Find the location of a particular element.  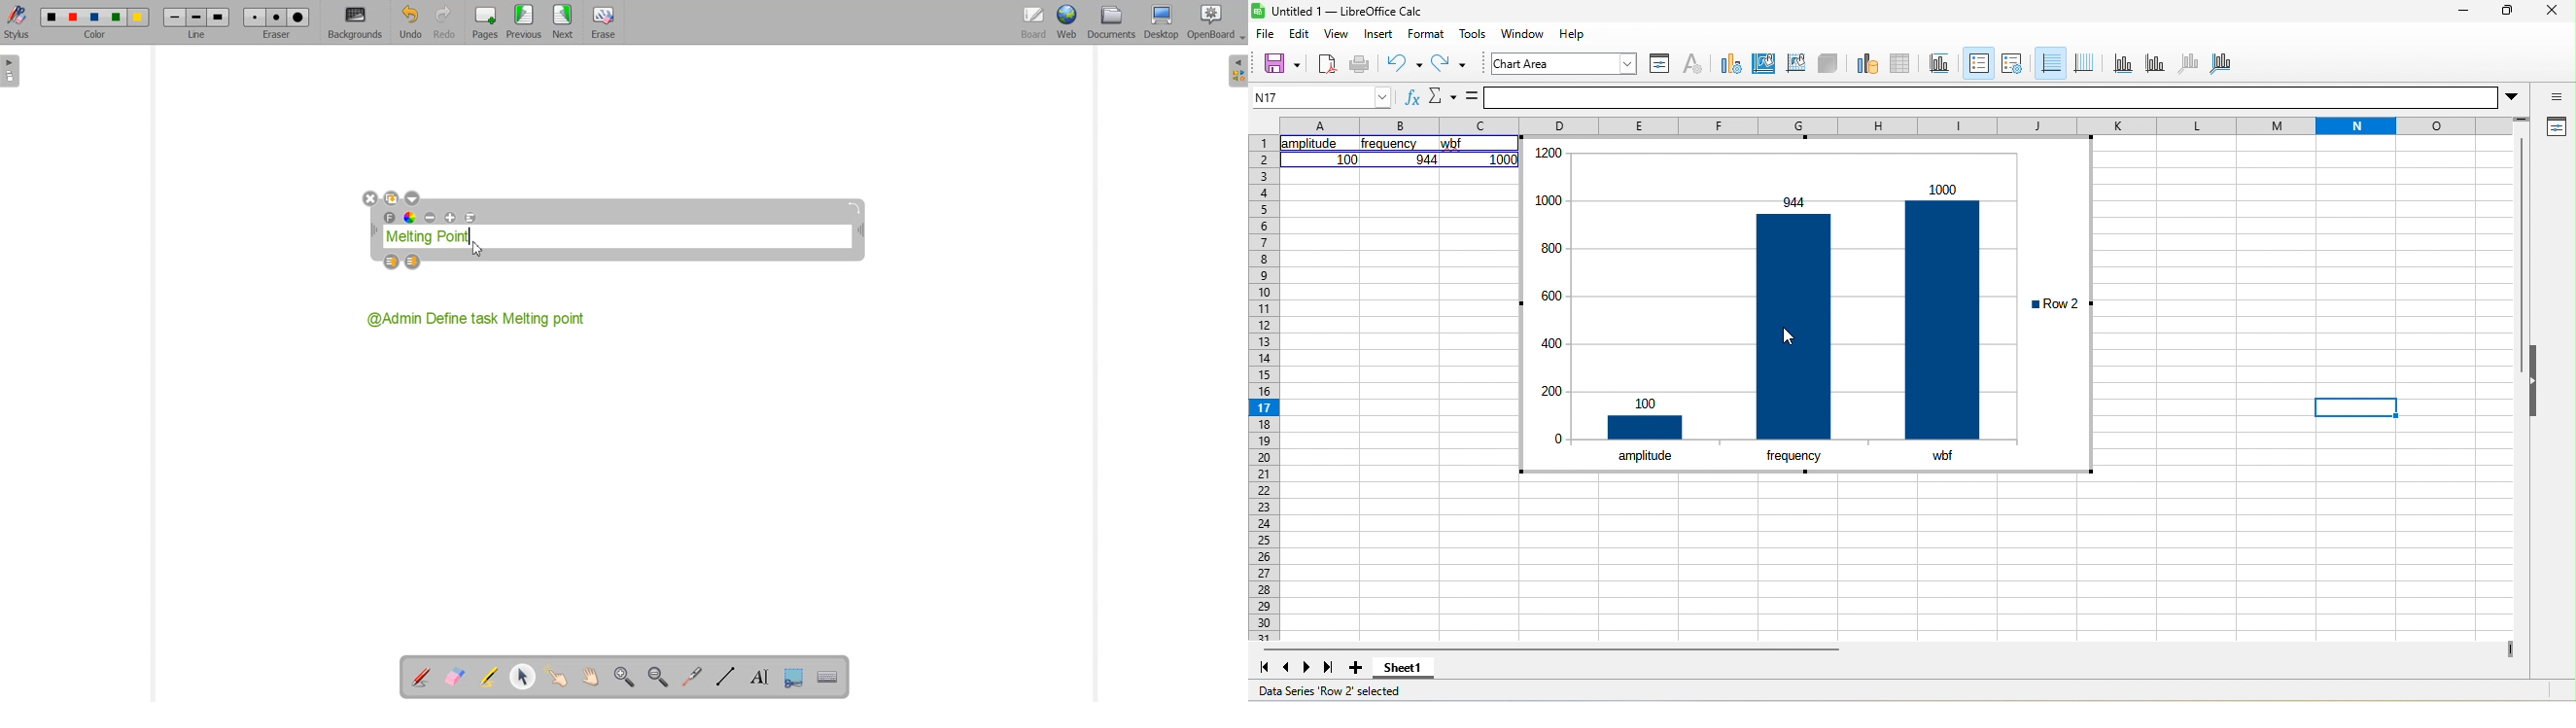

frequency is located at coordinates (1390, 145).